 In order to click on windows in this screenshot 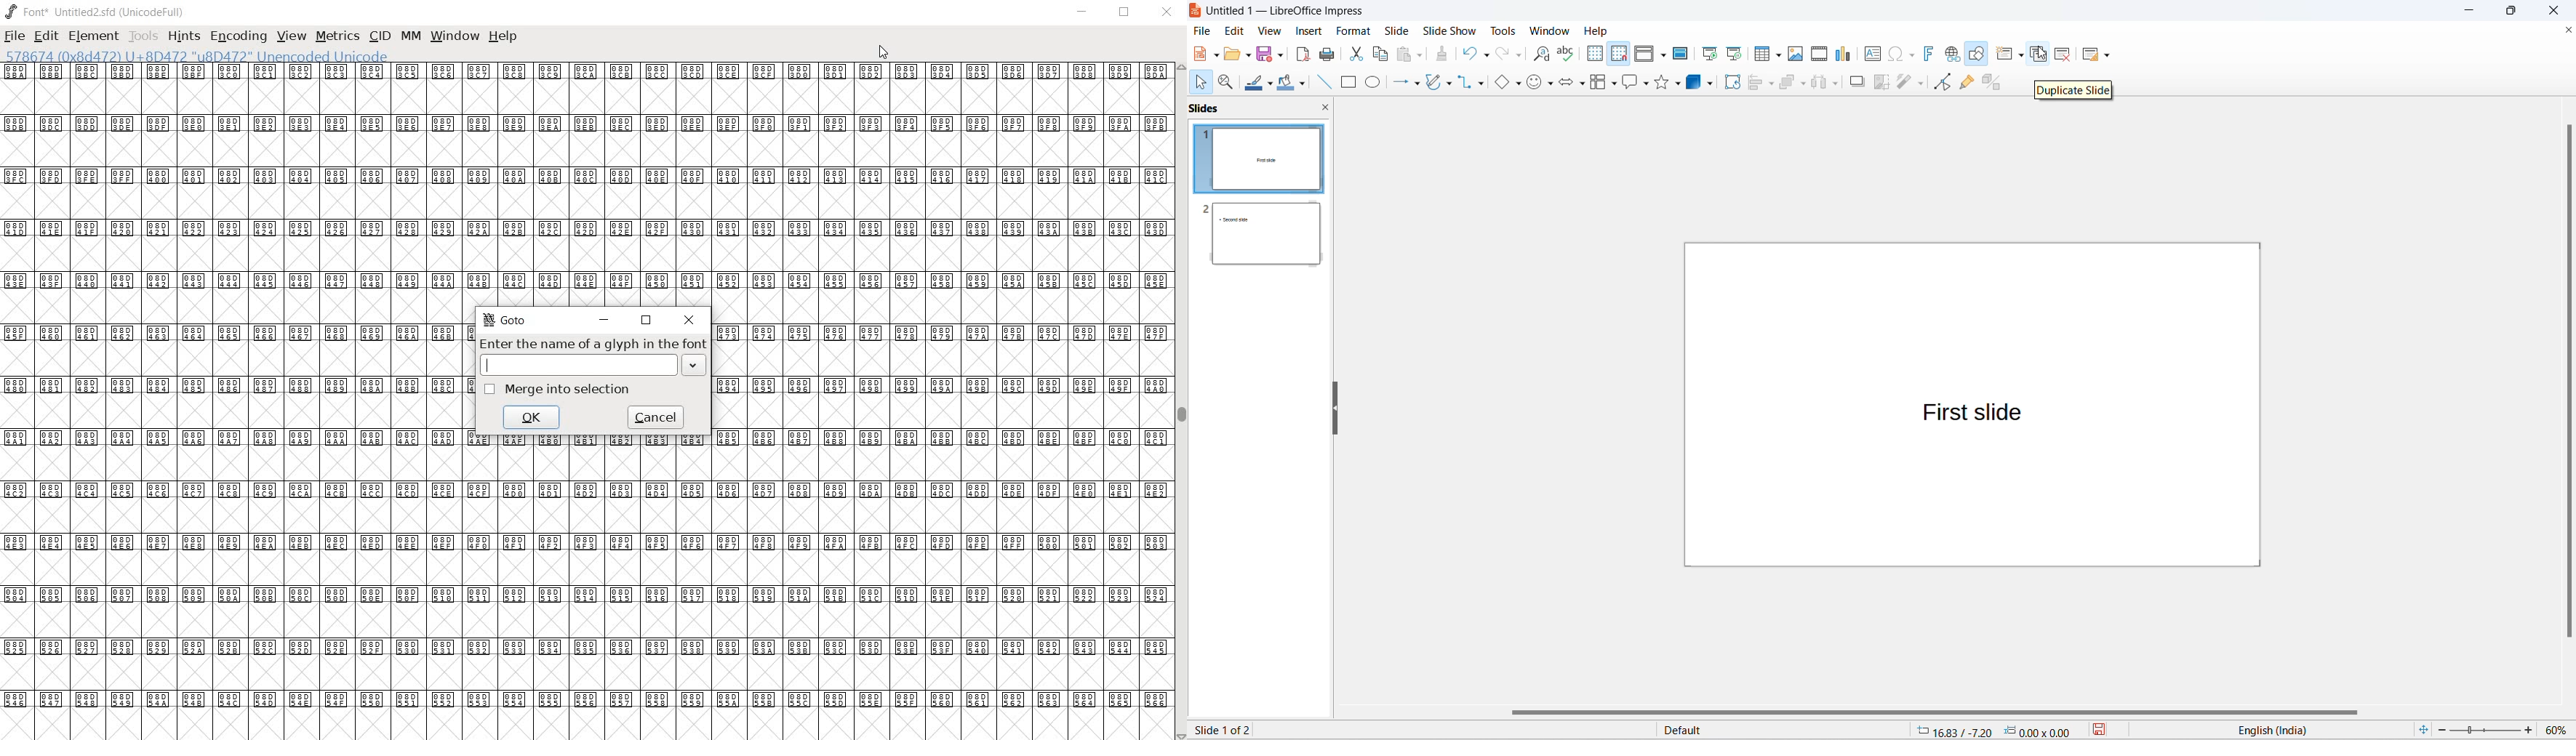, I will do `click(1556, 30)`.